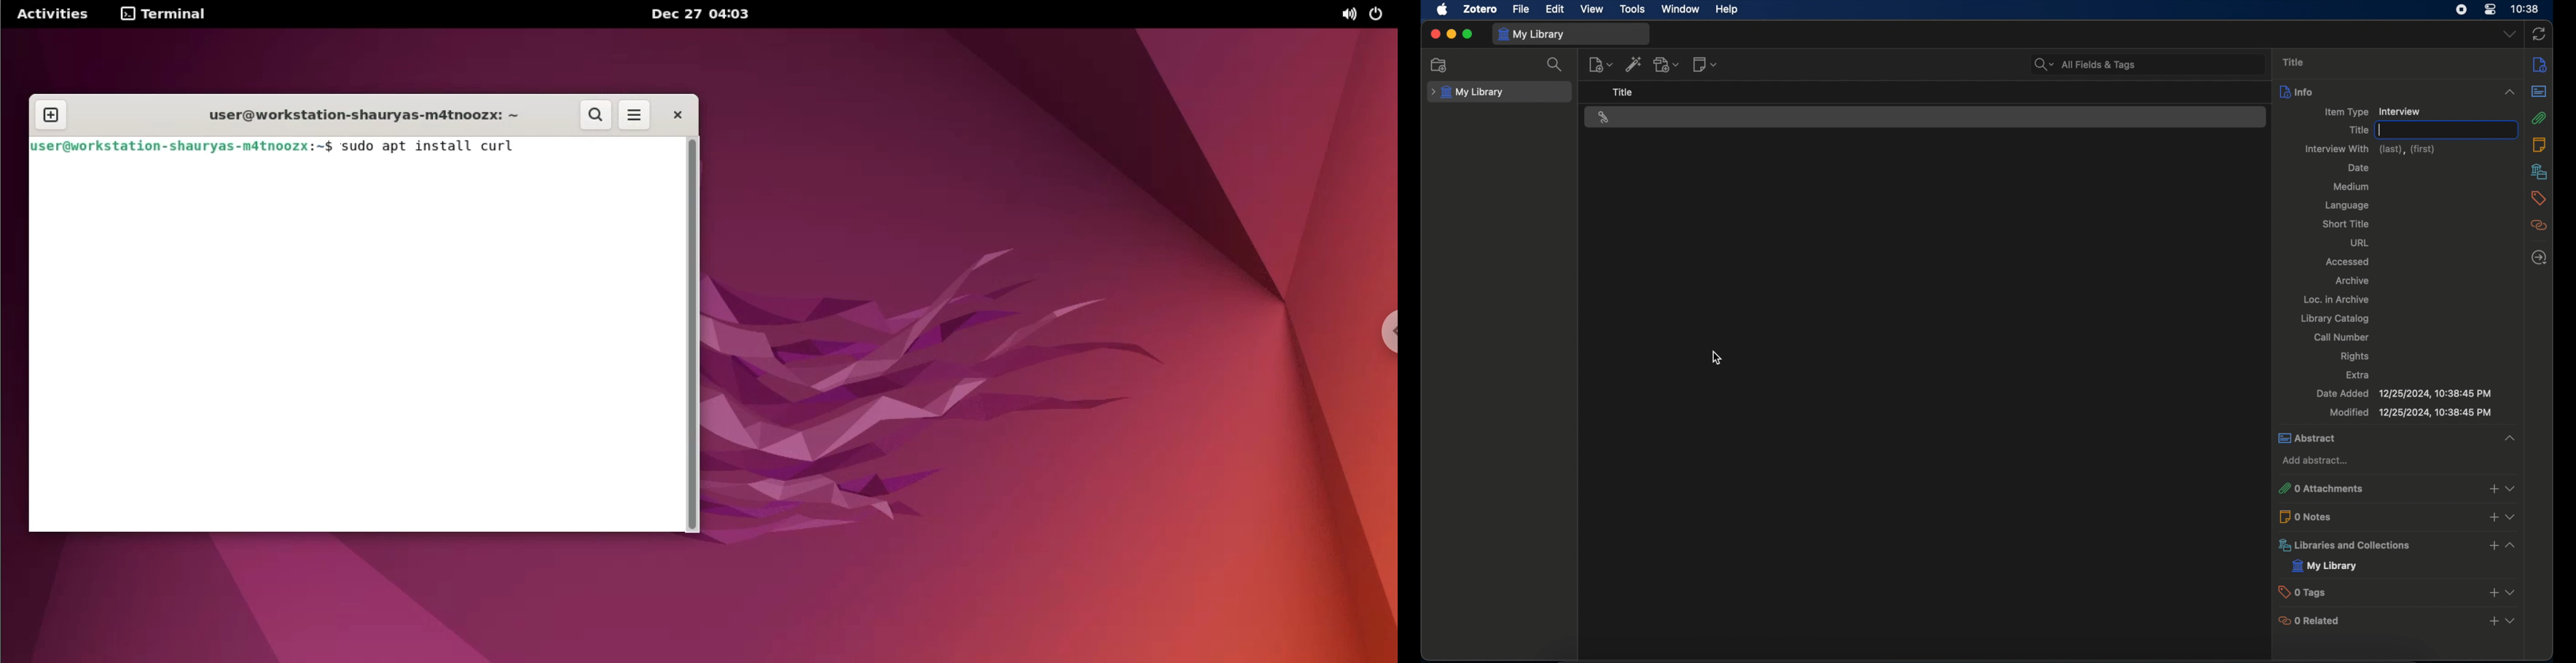 Image resolution: width=2576 pixels, height=672 pixels. I want to click on abstract, so click(2399, 439).